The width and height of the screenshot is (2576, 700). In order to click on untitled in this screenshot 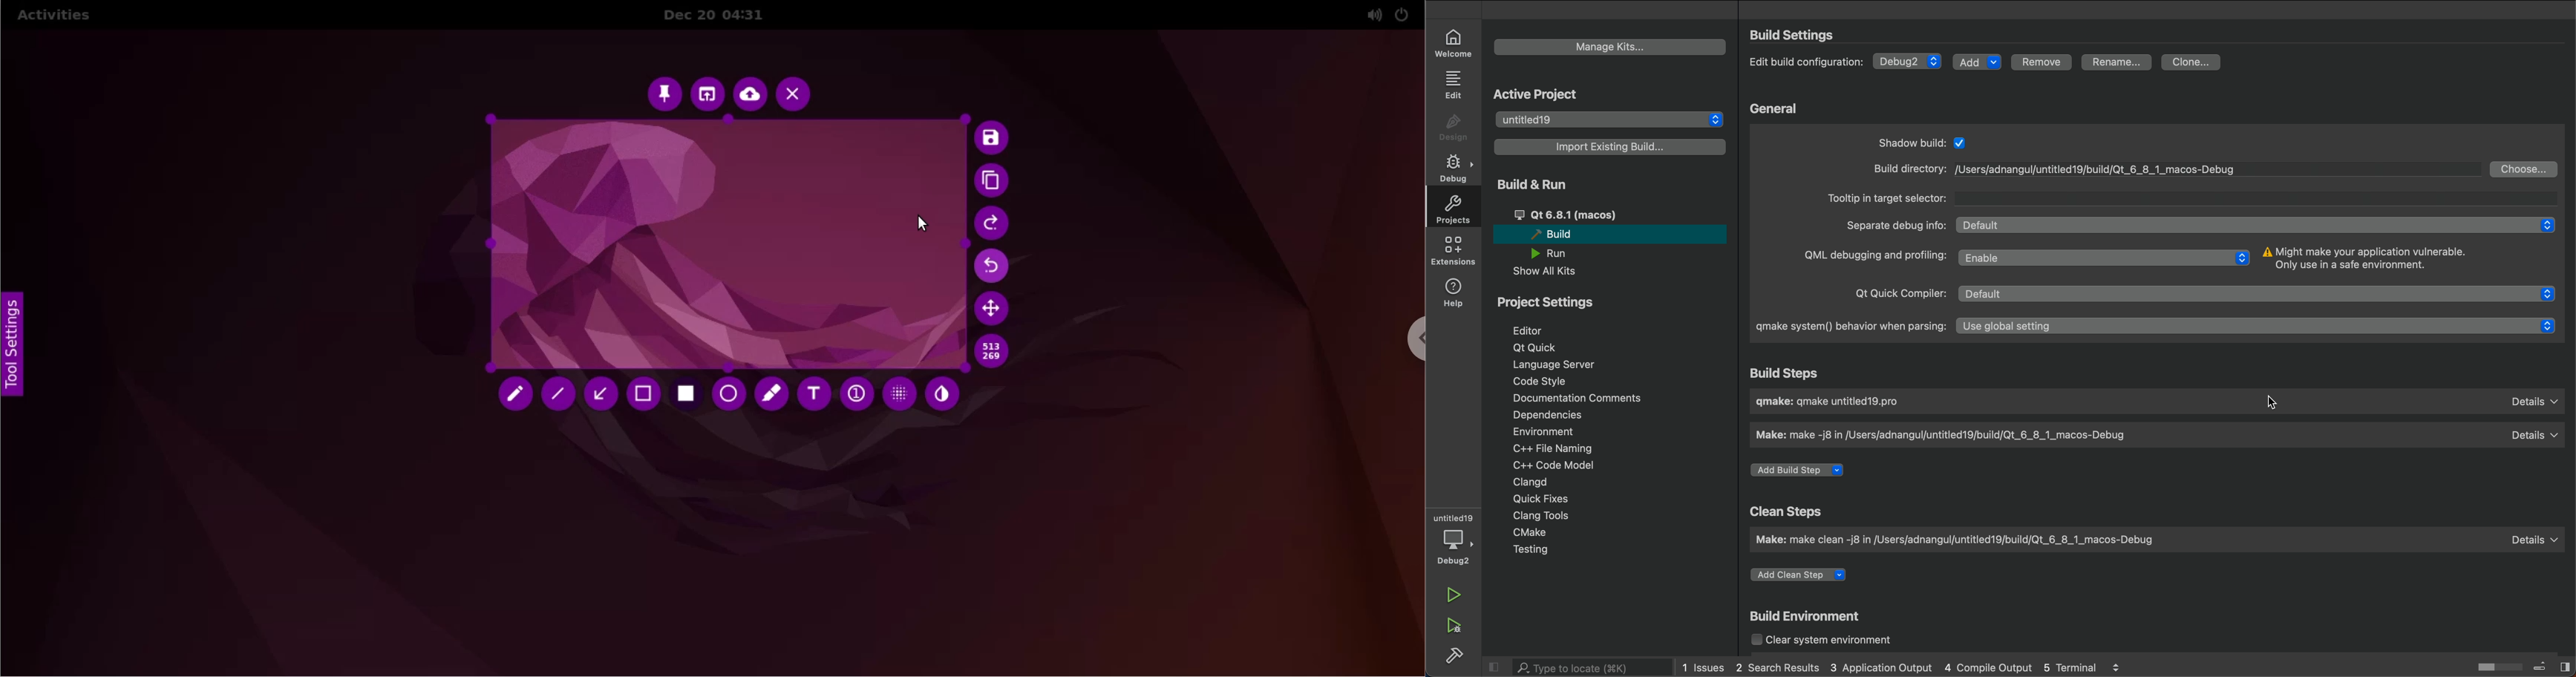, I will do `click(1608, 119)`.